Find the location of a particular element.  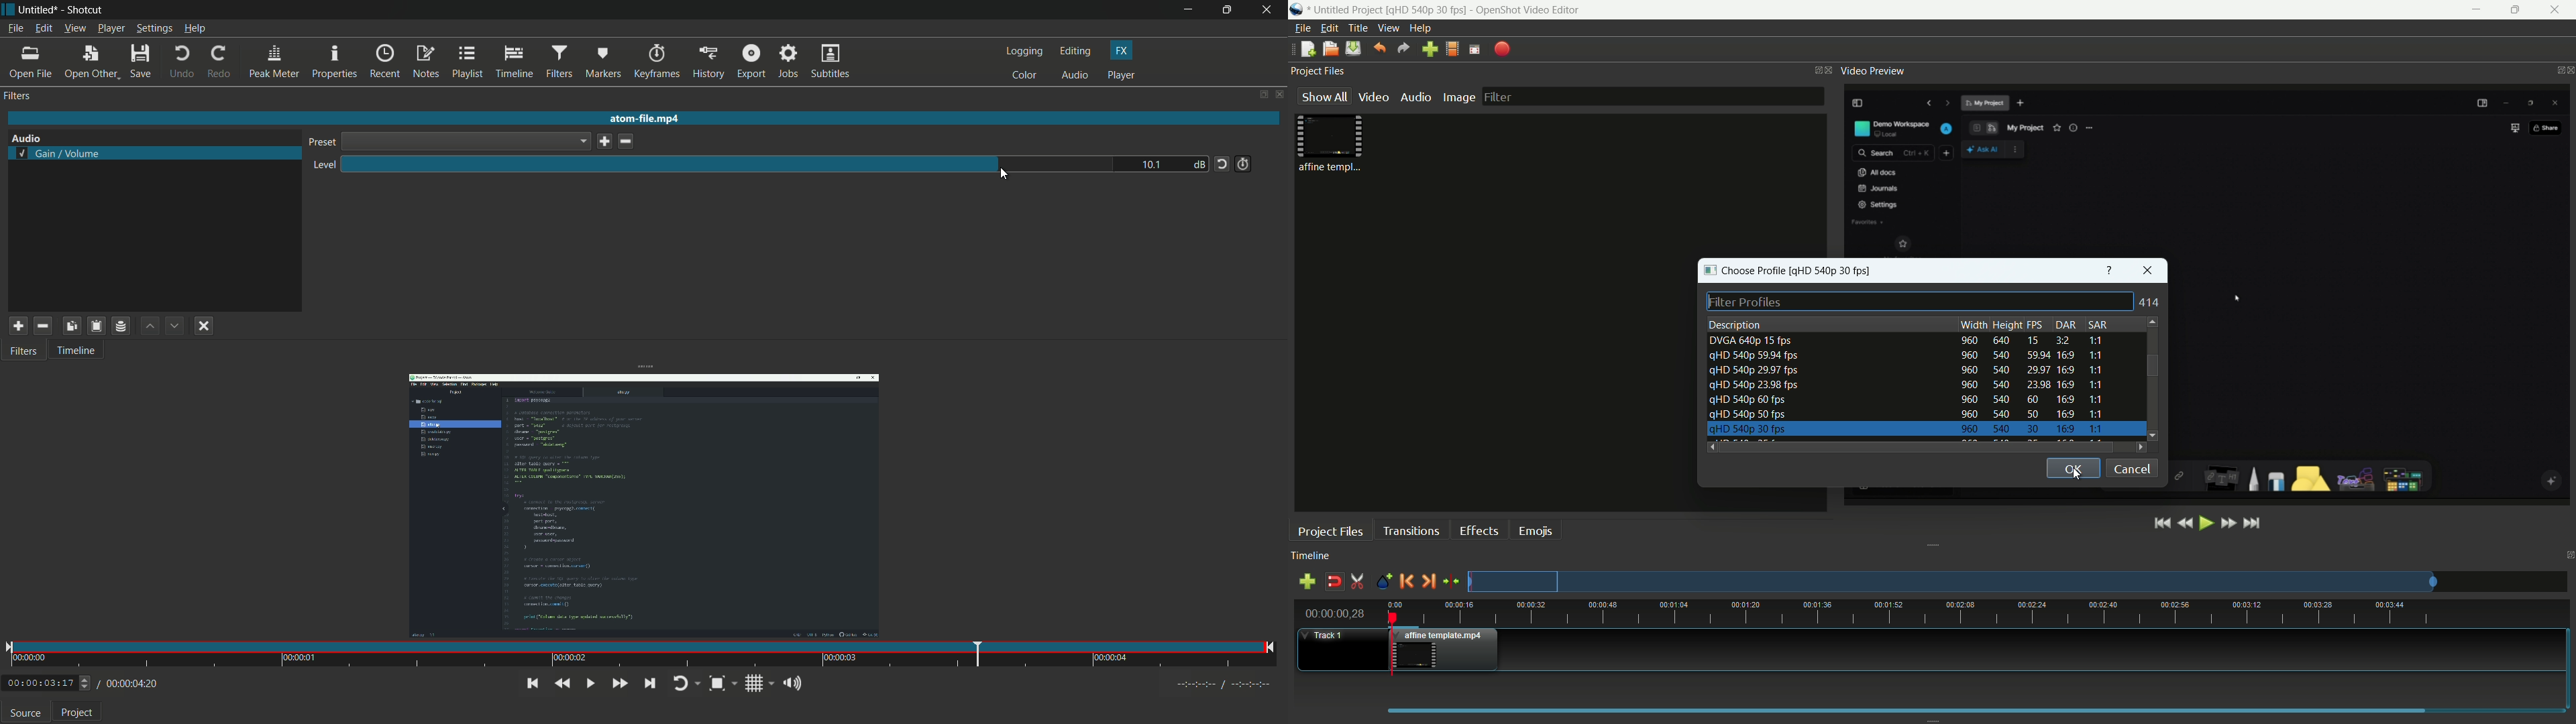

Project is located at coordinates (76, 713).